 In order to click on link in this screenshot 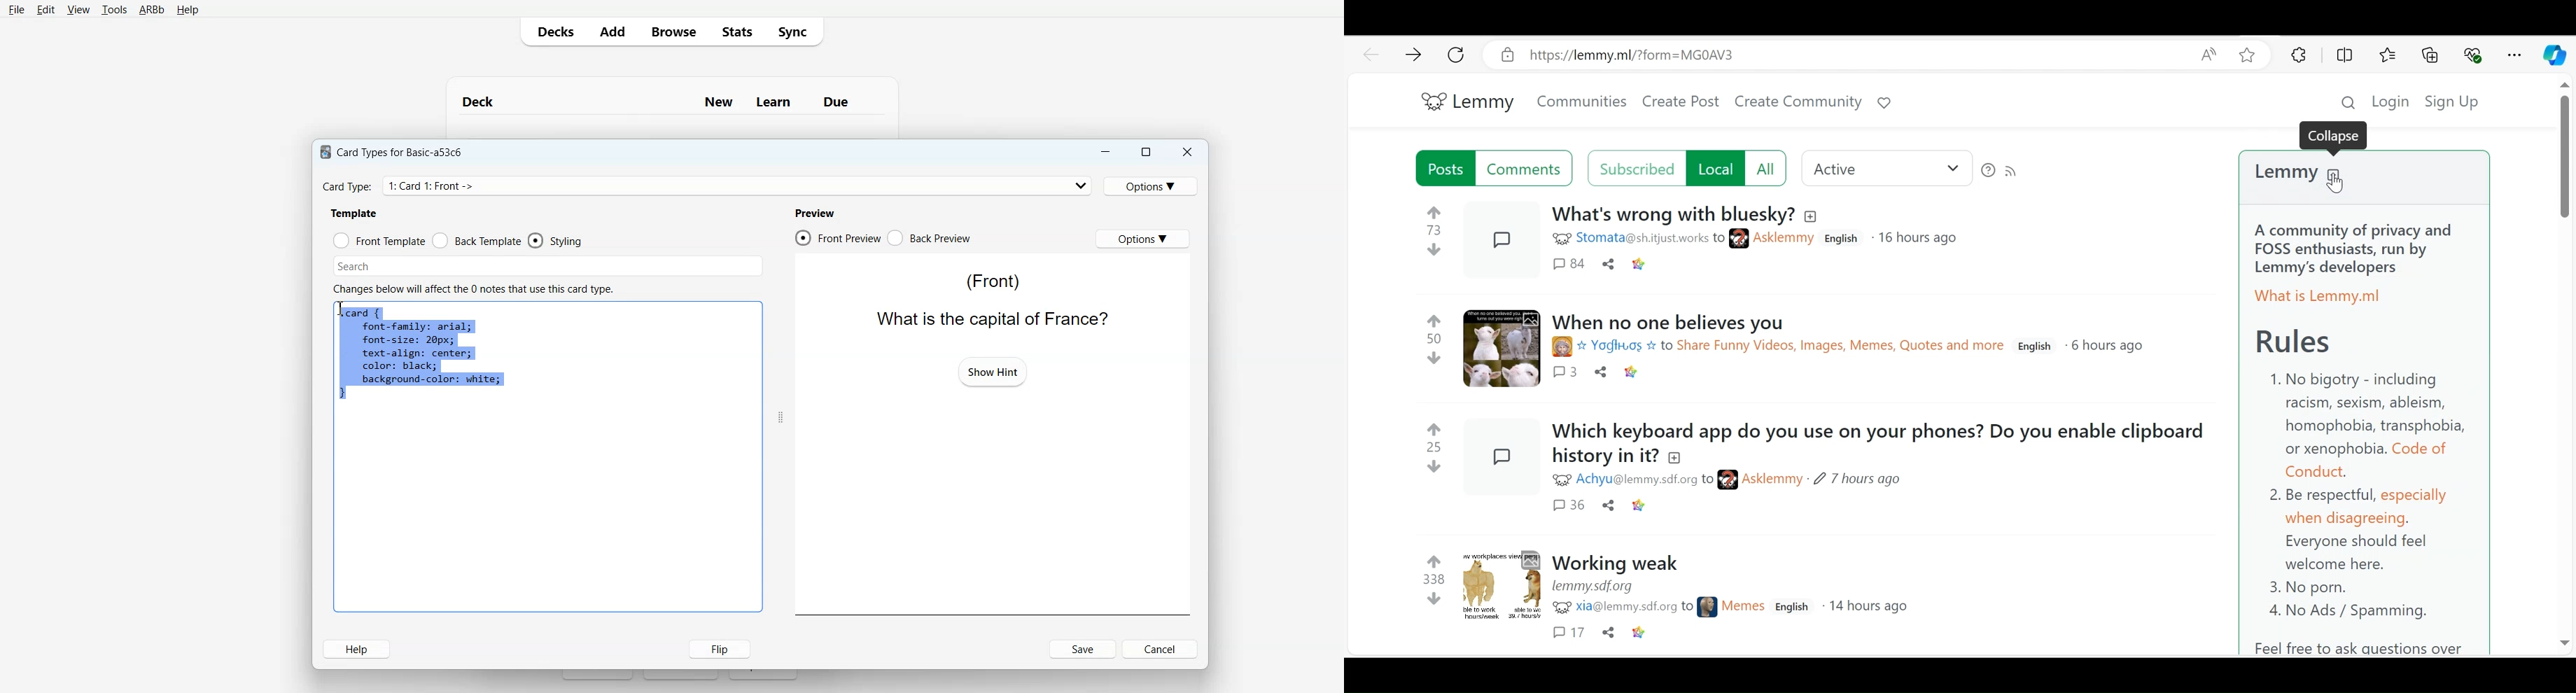, I will do `click(1601, 588)`.